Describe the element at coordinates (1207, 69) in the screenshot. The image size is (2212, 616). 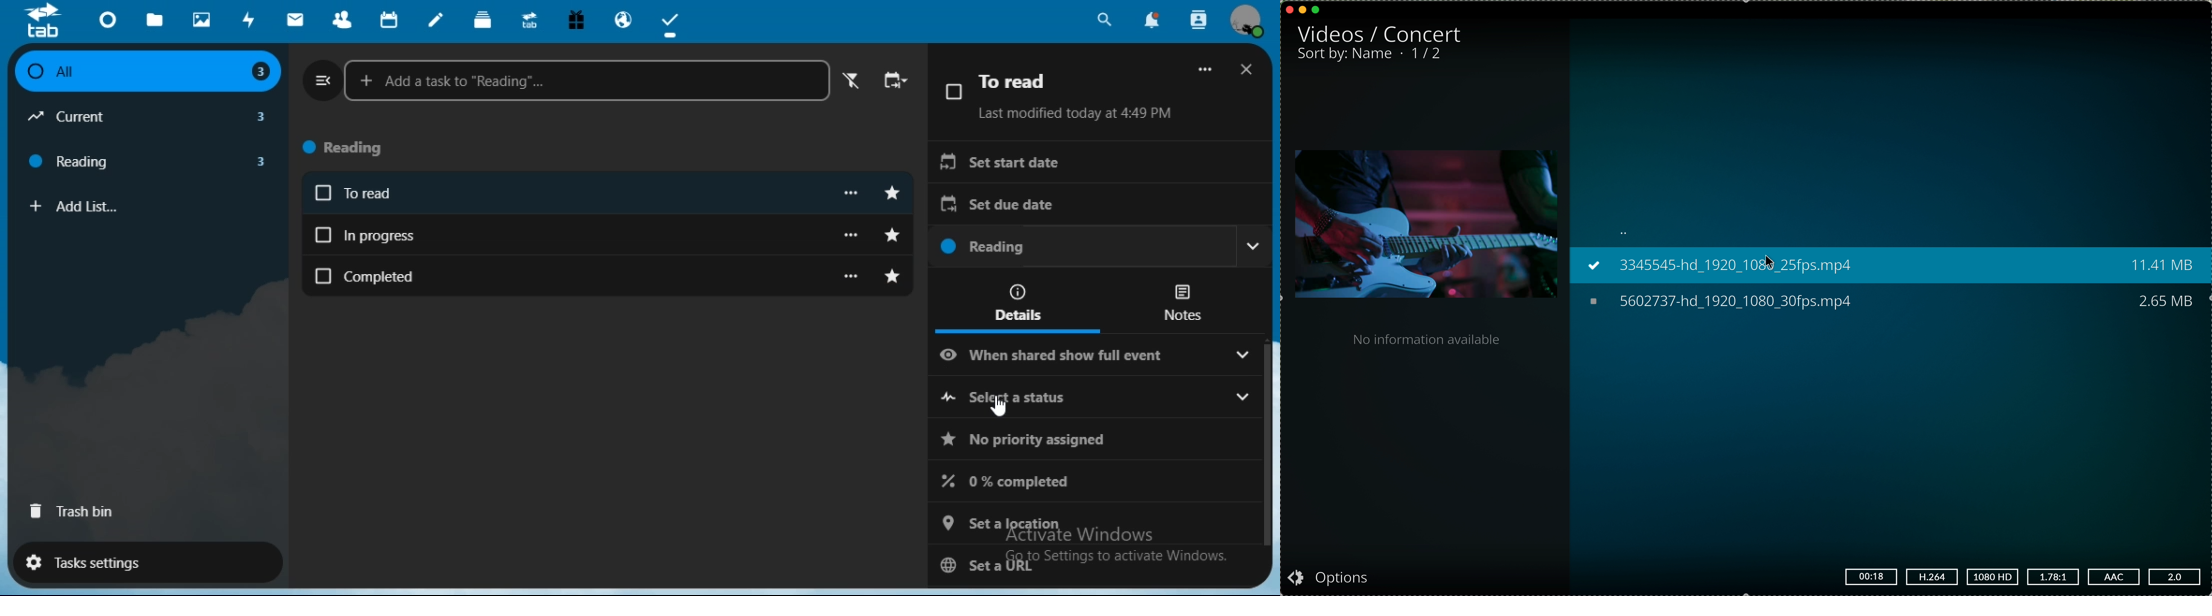
I see `More` at that location.